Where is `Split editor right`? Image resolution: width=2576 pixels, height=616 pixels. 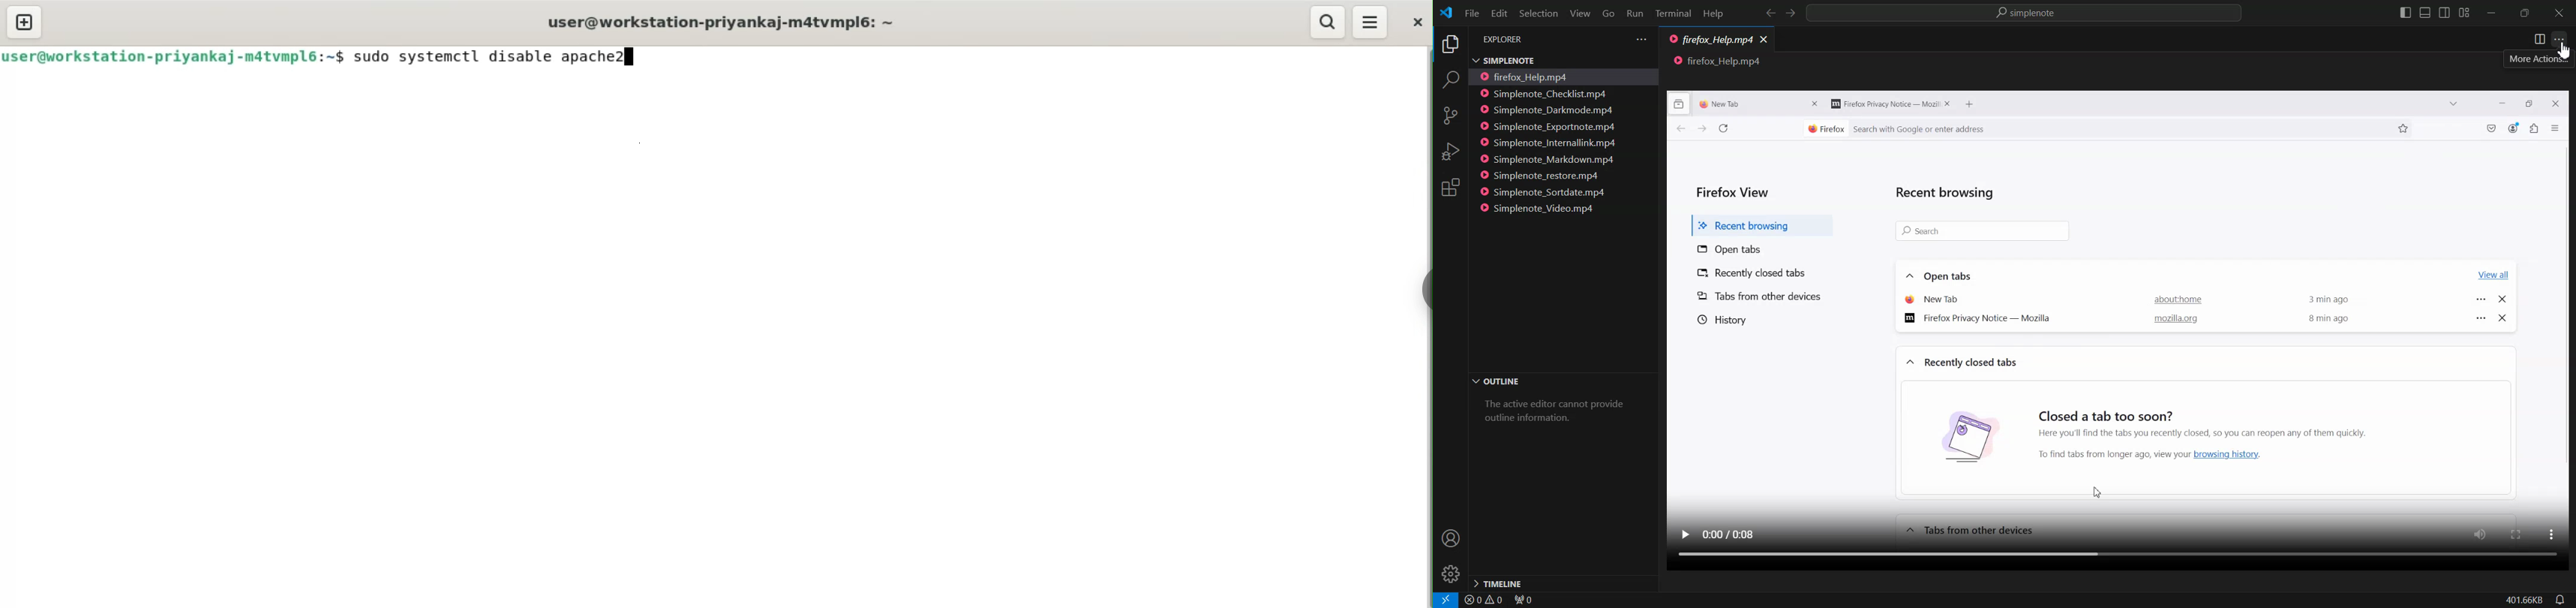
Split editor right is located at coordinates (2540, 39).